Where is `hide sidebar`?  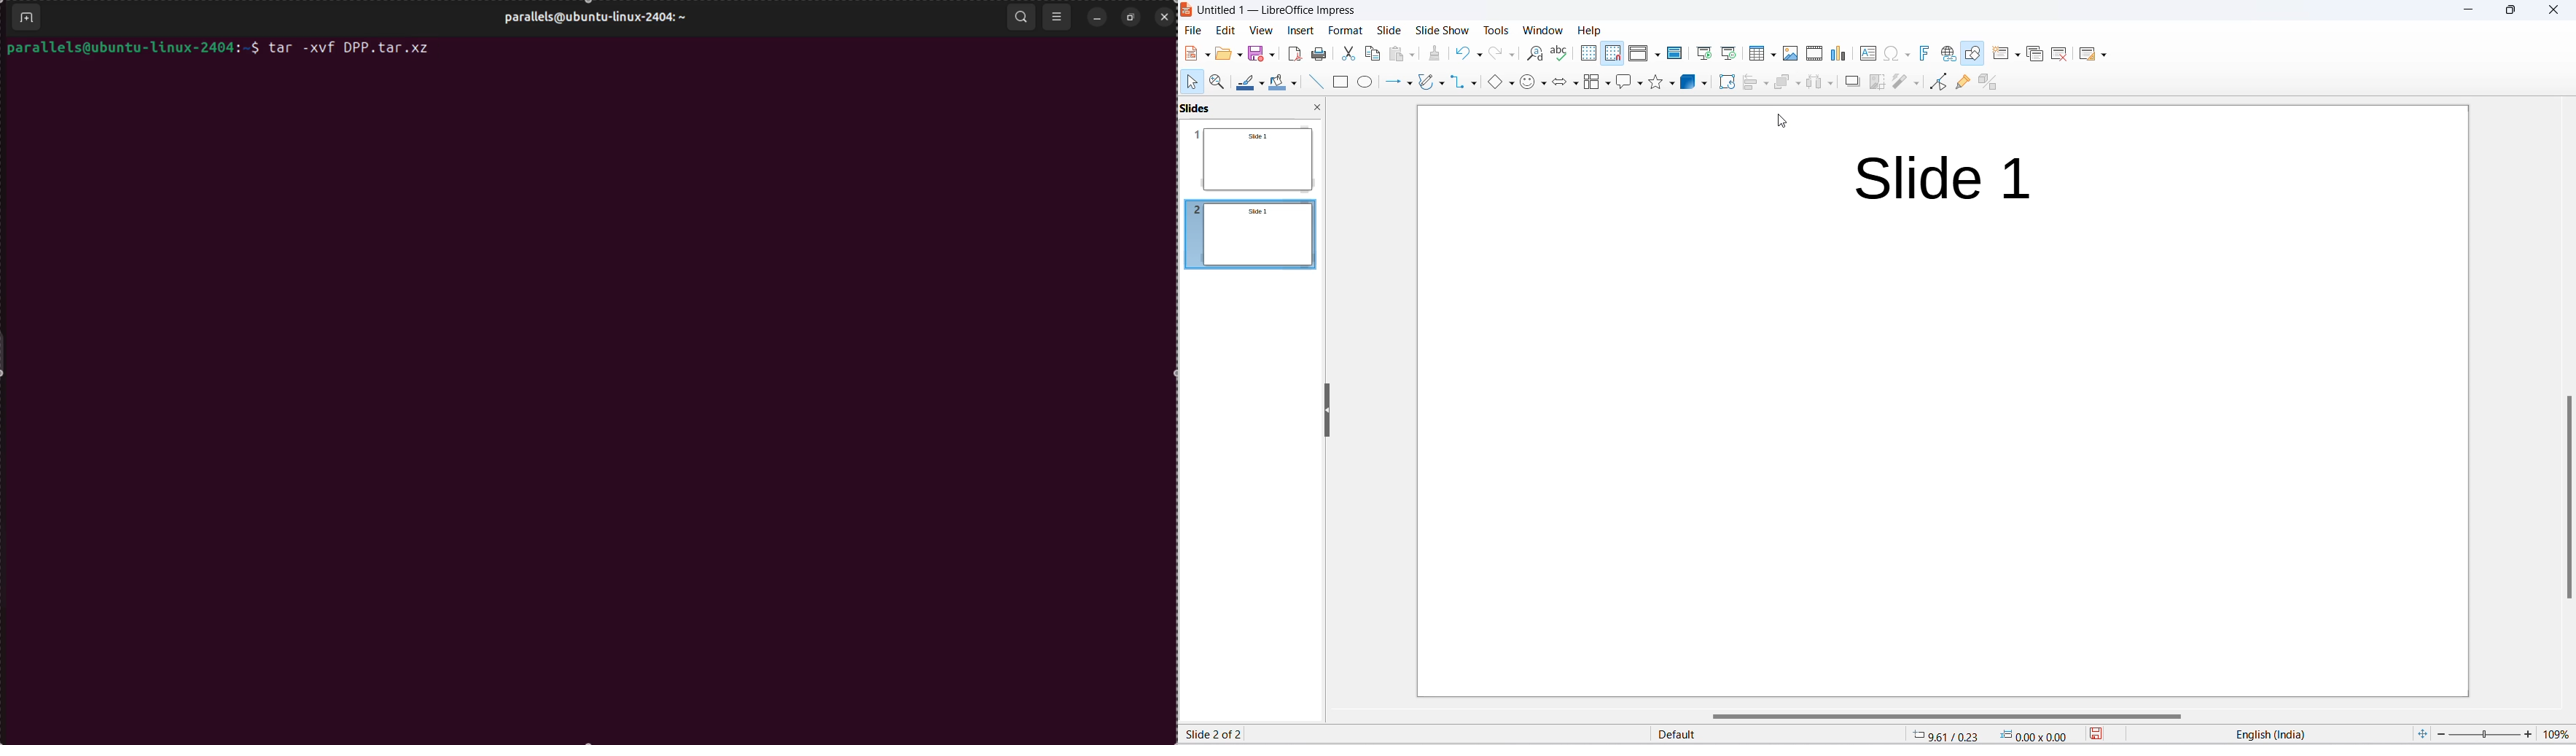
hide sidebar is located at coordinates (1324, 410).